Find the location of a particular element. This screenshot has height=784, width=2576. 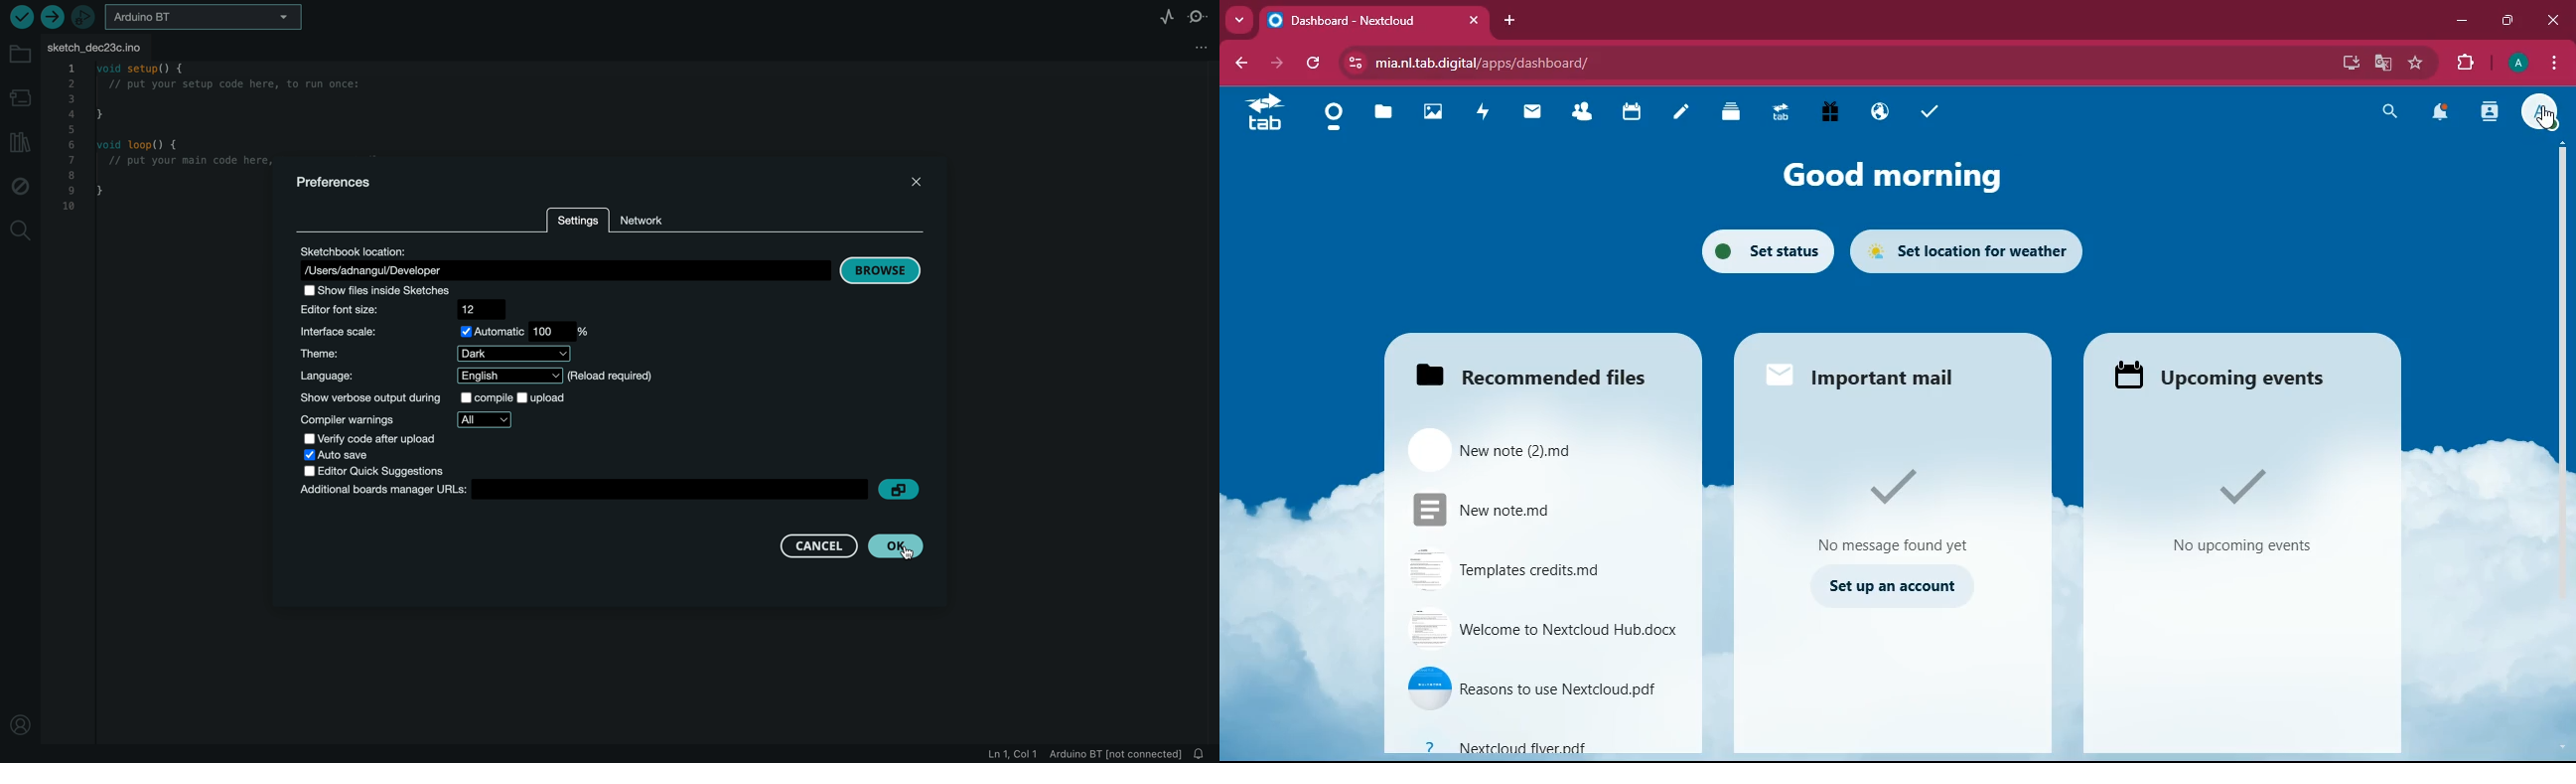

set location is located at coordinates (1974, 251).